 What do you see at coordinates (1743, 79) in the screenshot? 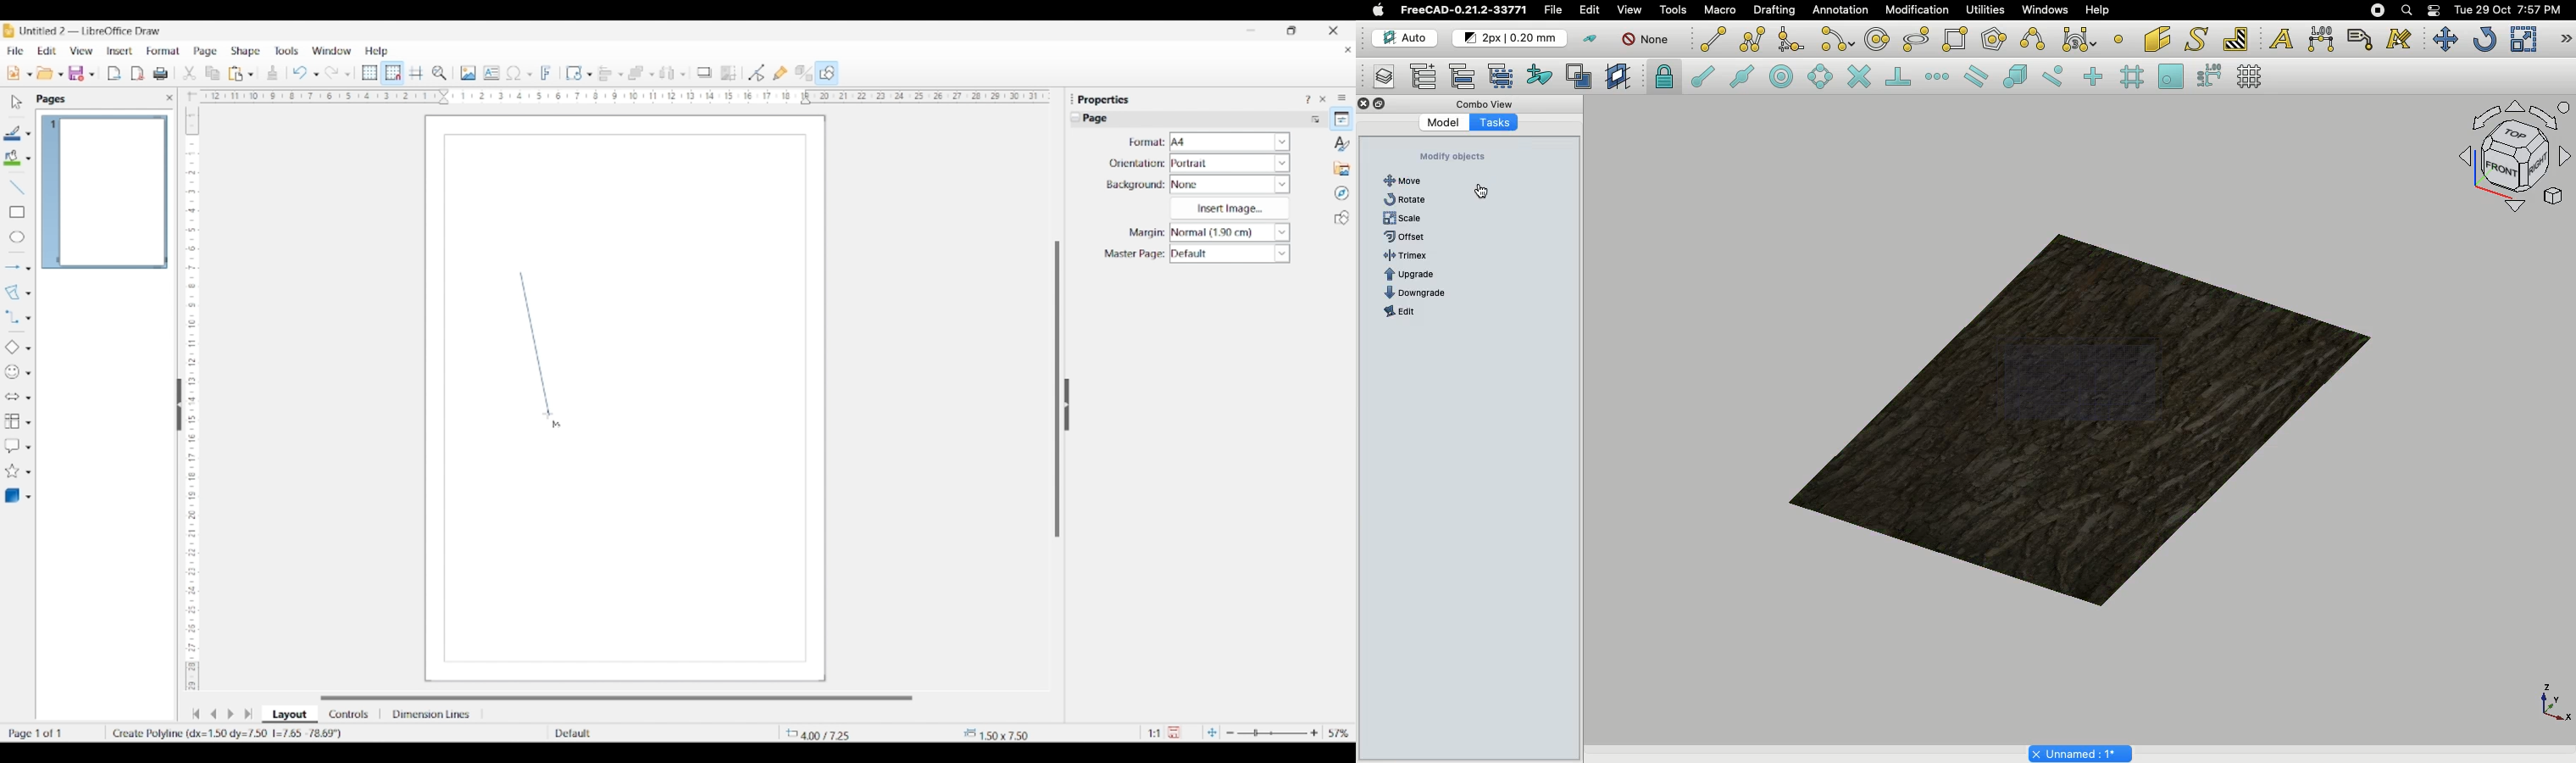
I see `Snap midpoint` at bounding box center [1743, 79].